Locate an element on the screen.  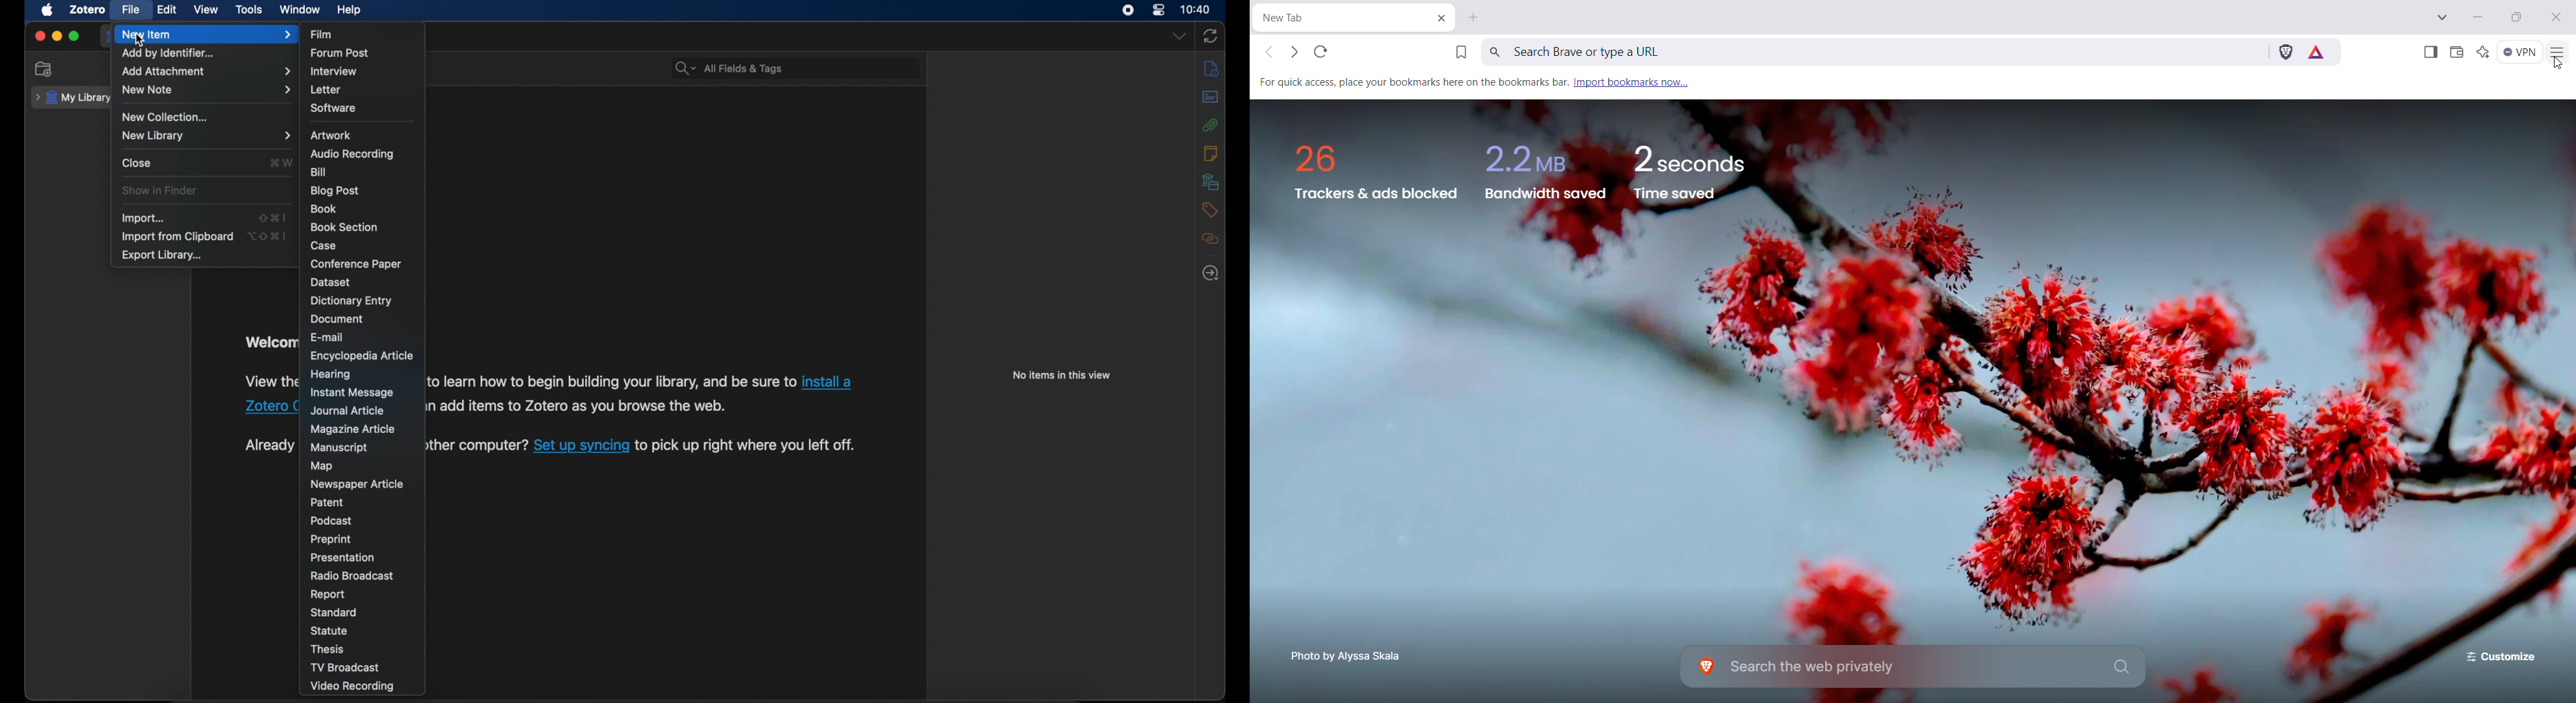
manuscript is located at coordinates (339, 448).